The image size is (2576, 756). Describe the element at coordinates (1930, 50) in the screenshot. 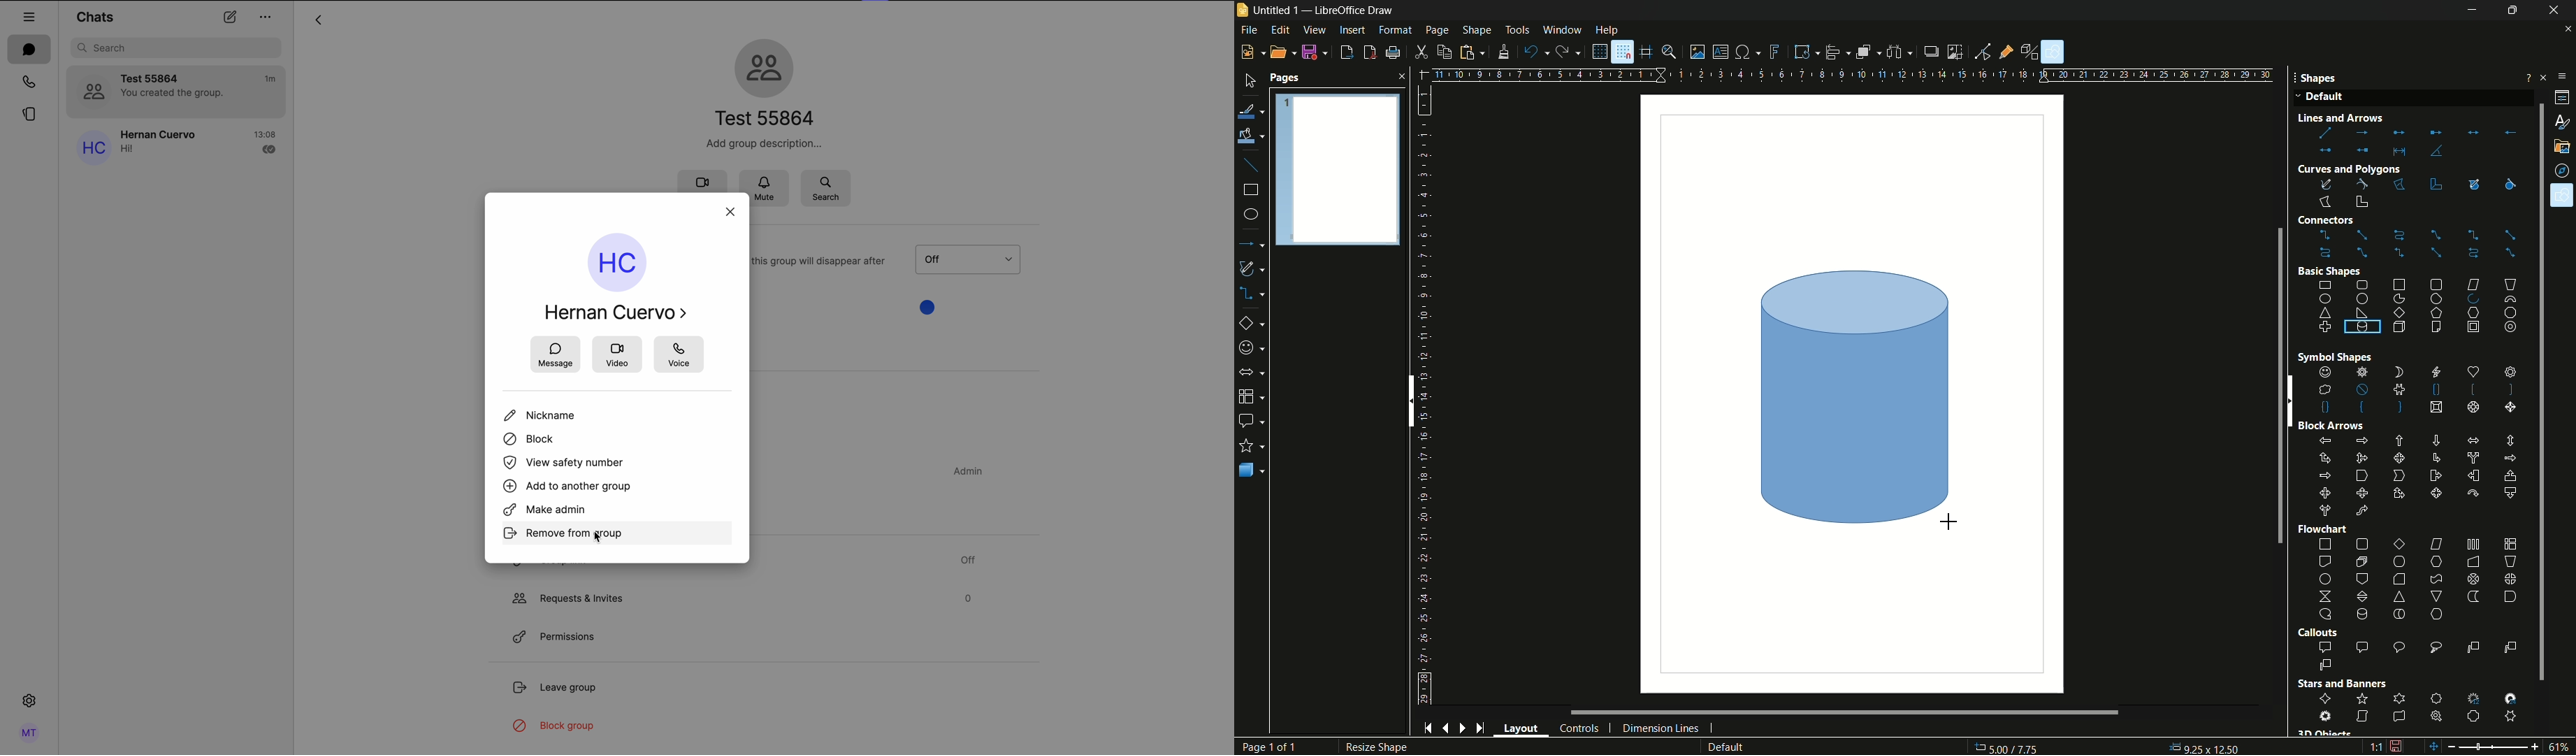

I see `shadow` at that location.